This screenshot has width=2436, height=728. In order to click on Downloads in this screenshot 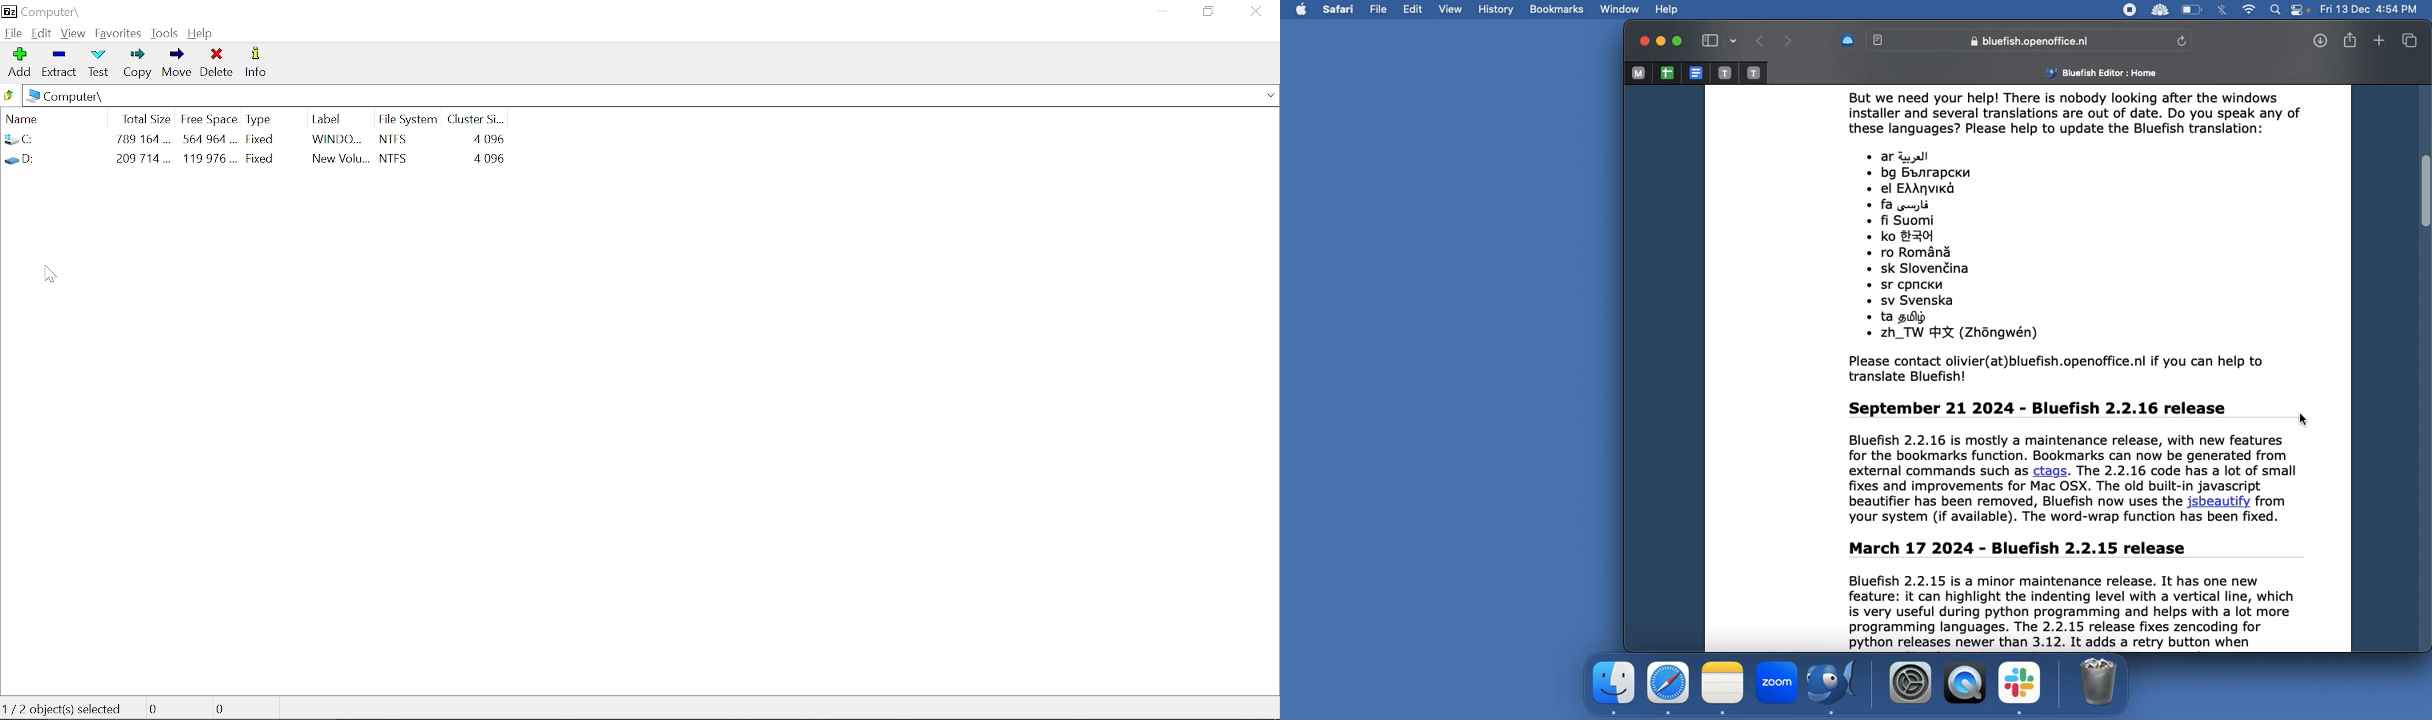, I will do `click(2322, 41)`.